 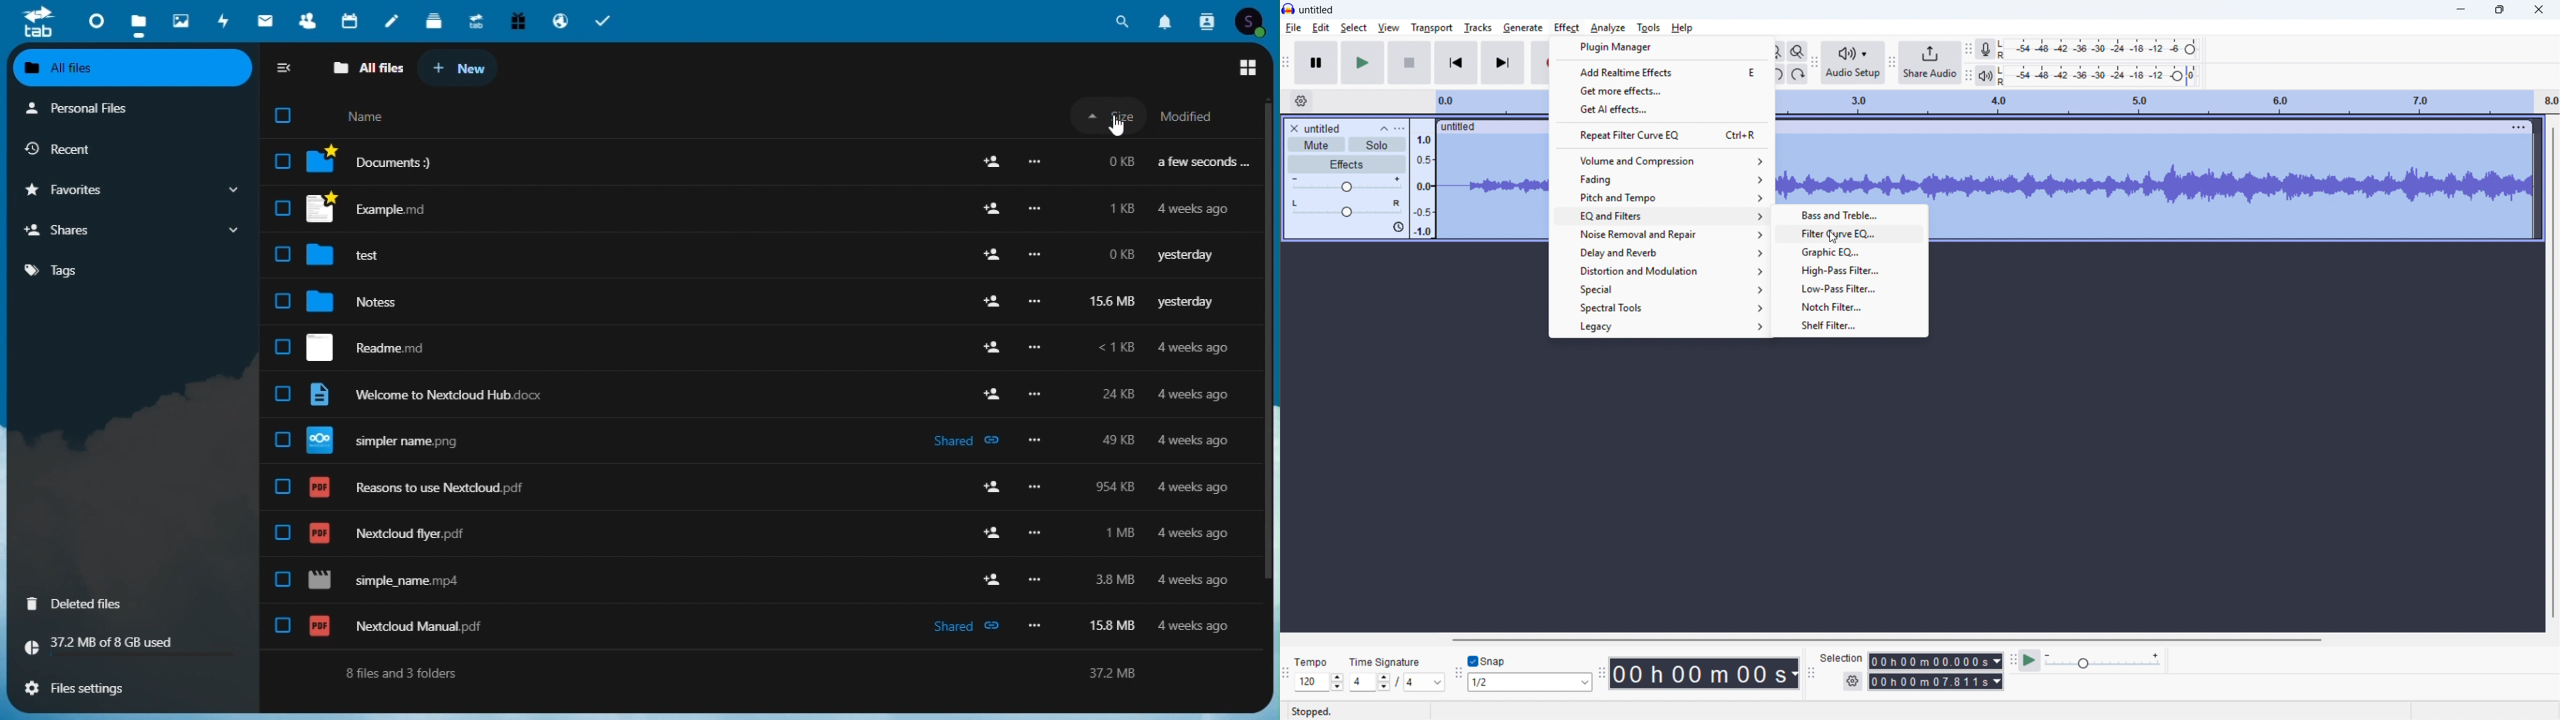 What do you see at coordinates (353, 21) in the screenshot?
I see `Calendar` at bounding box center [353, 21].